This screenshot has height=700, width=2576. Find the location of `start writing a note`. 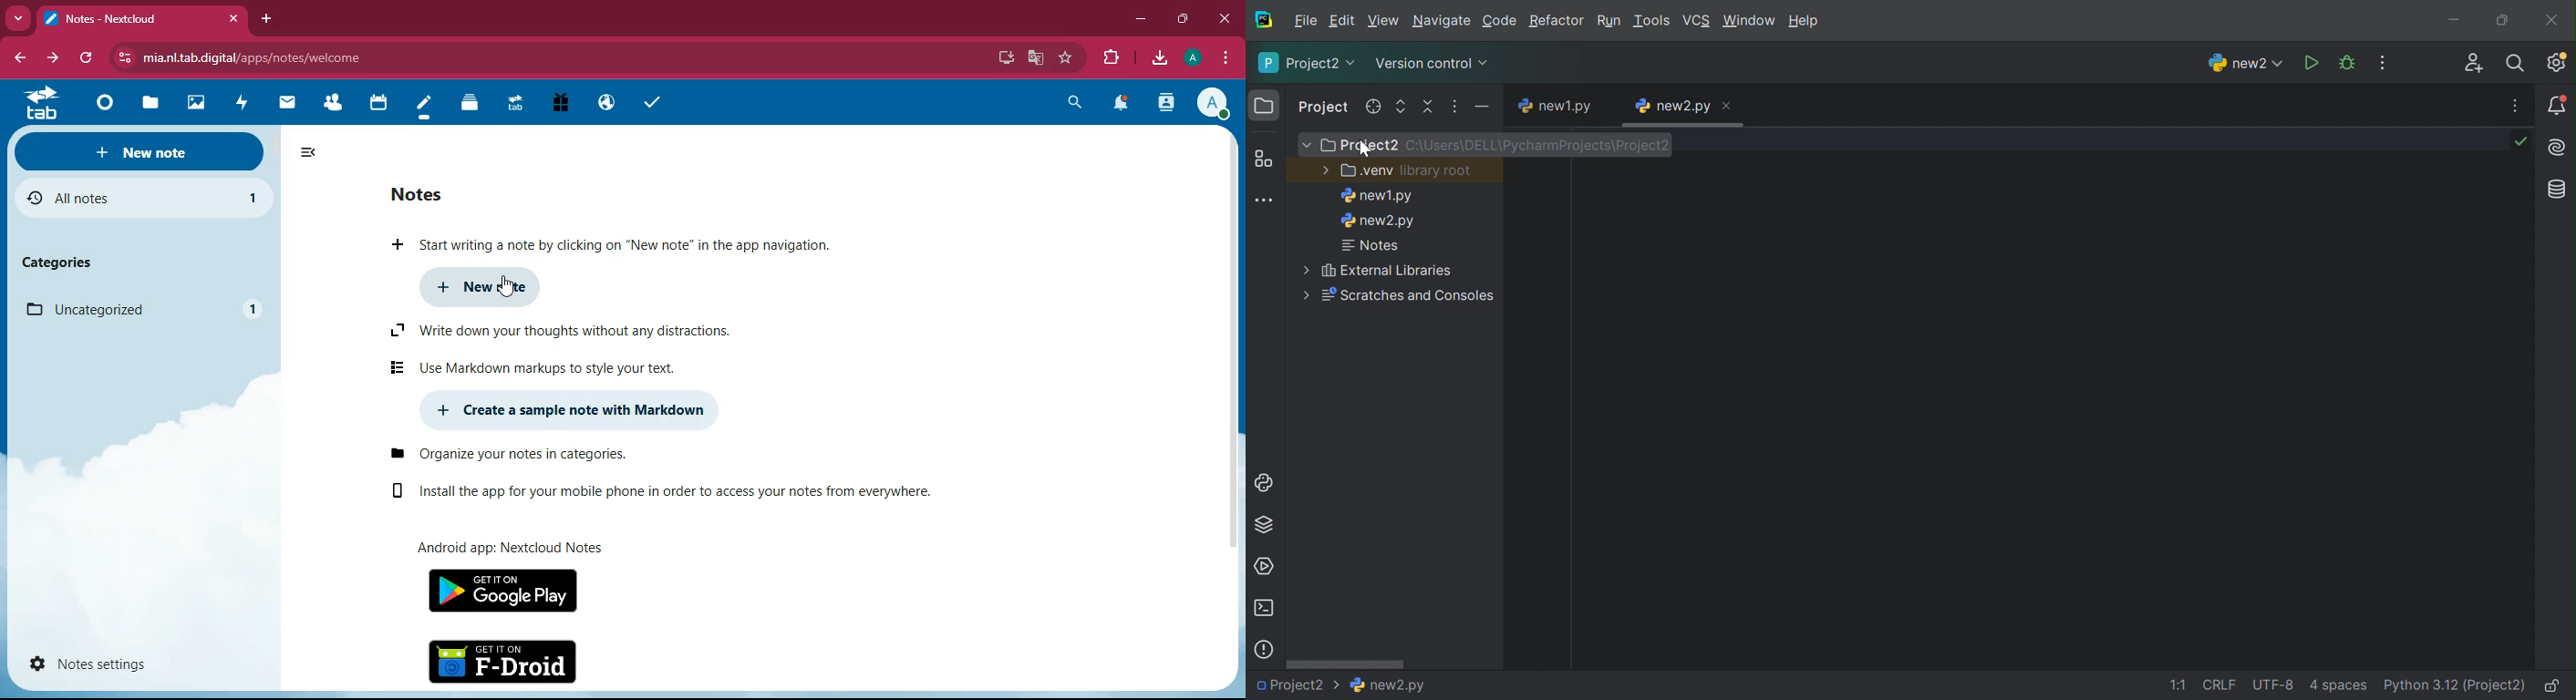

start writing a note is located at coordinates (606, 242).